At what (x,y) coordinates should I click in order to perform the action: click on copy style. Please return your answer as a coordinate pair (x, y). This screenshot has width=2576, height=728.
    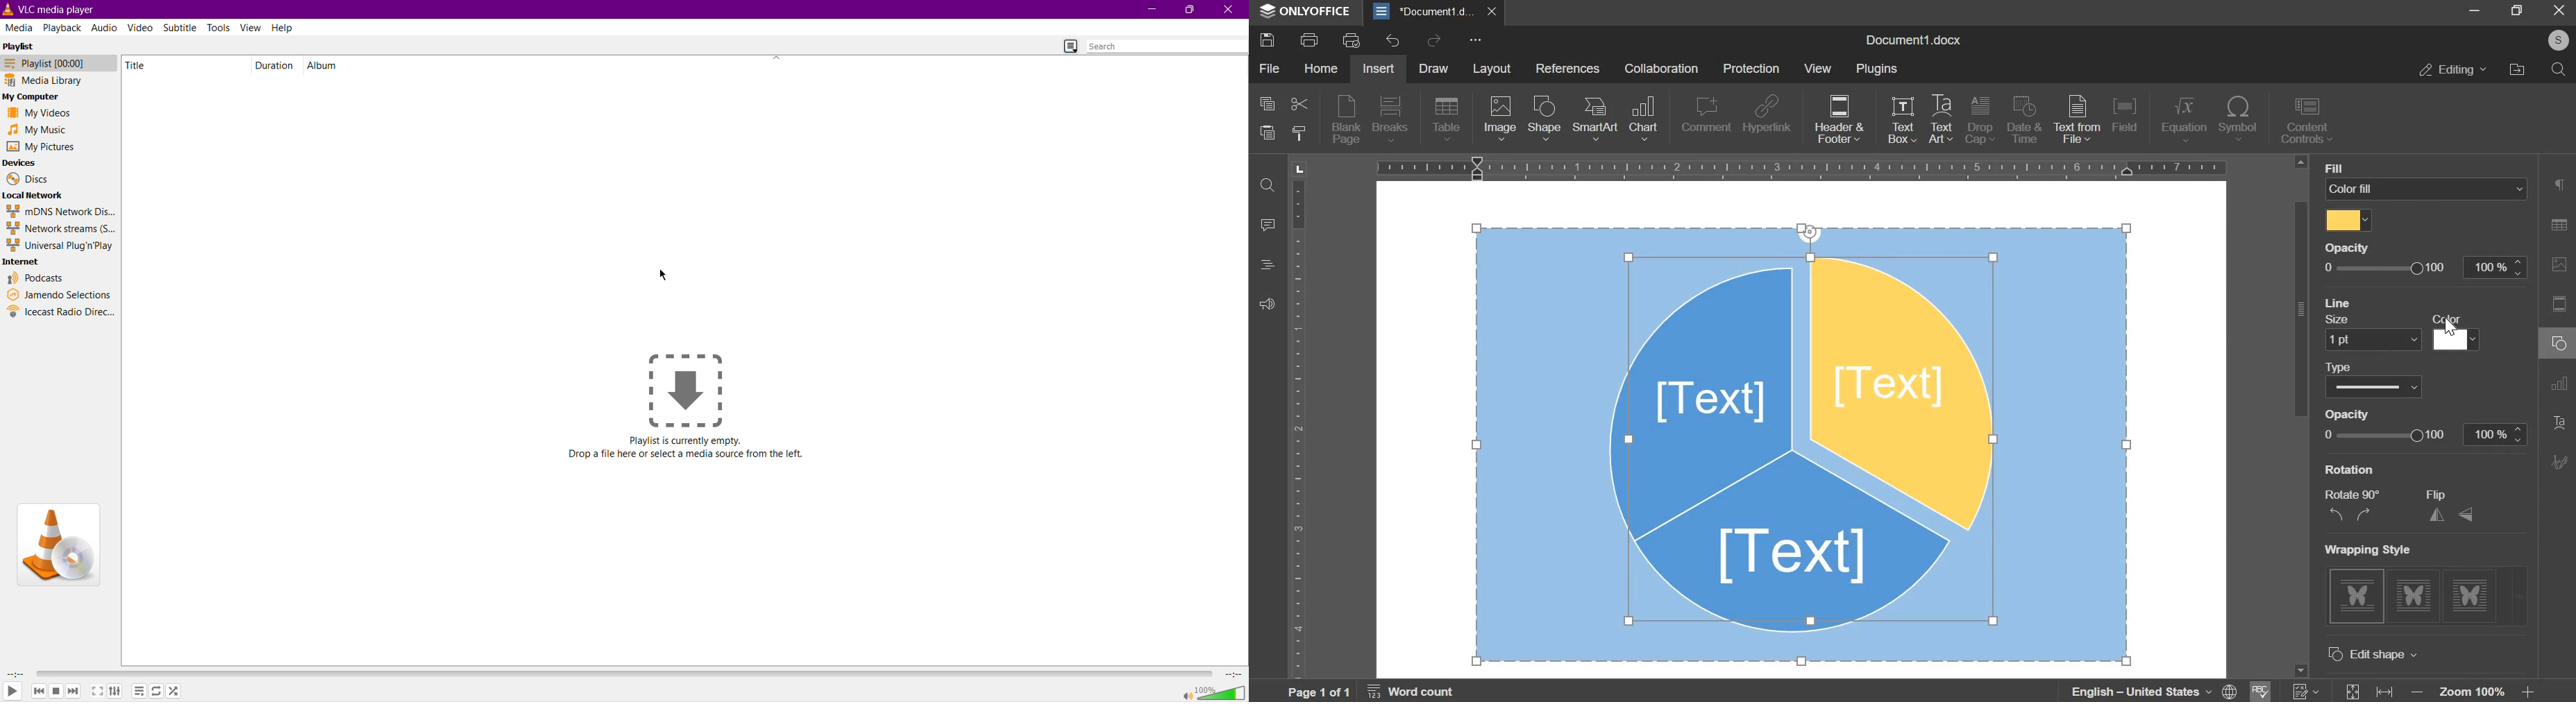
    Looking at the image, I should click on (1302, 137).